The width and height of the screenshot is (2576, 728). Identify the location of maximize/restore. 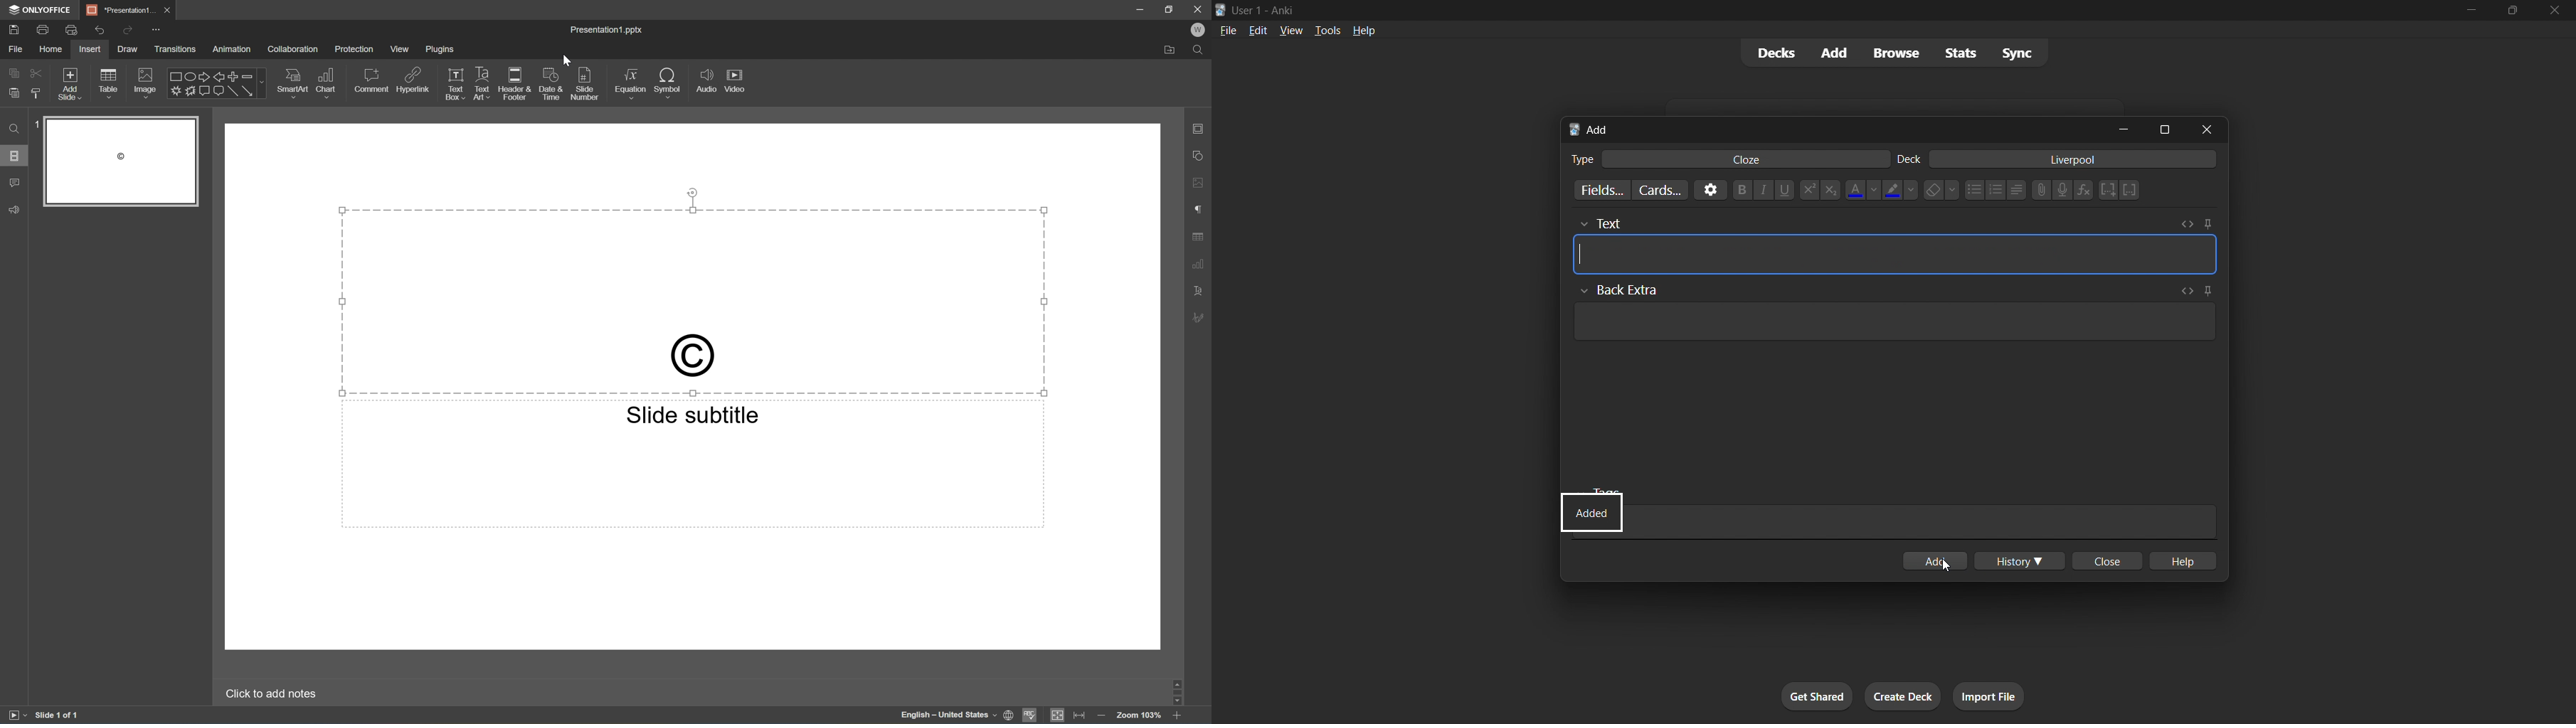
(2512, 13).